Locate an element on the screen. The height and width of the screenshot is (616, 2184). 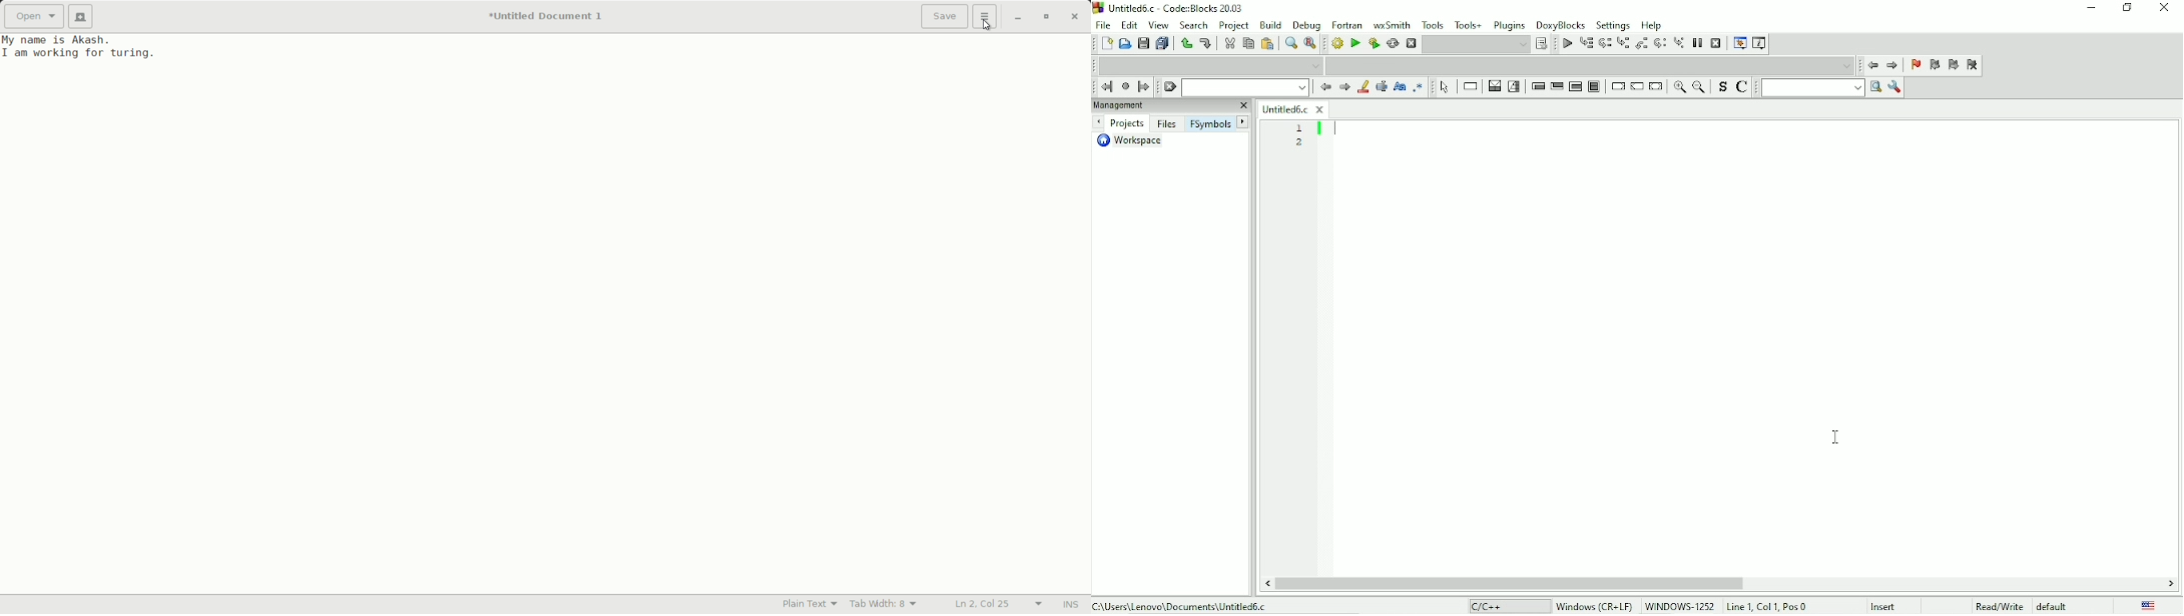
Build is located at coordinates (1271, 24).